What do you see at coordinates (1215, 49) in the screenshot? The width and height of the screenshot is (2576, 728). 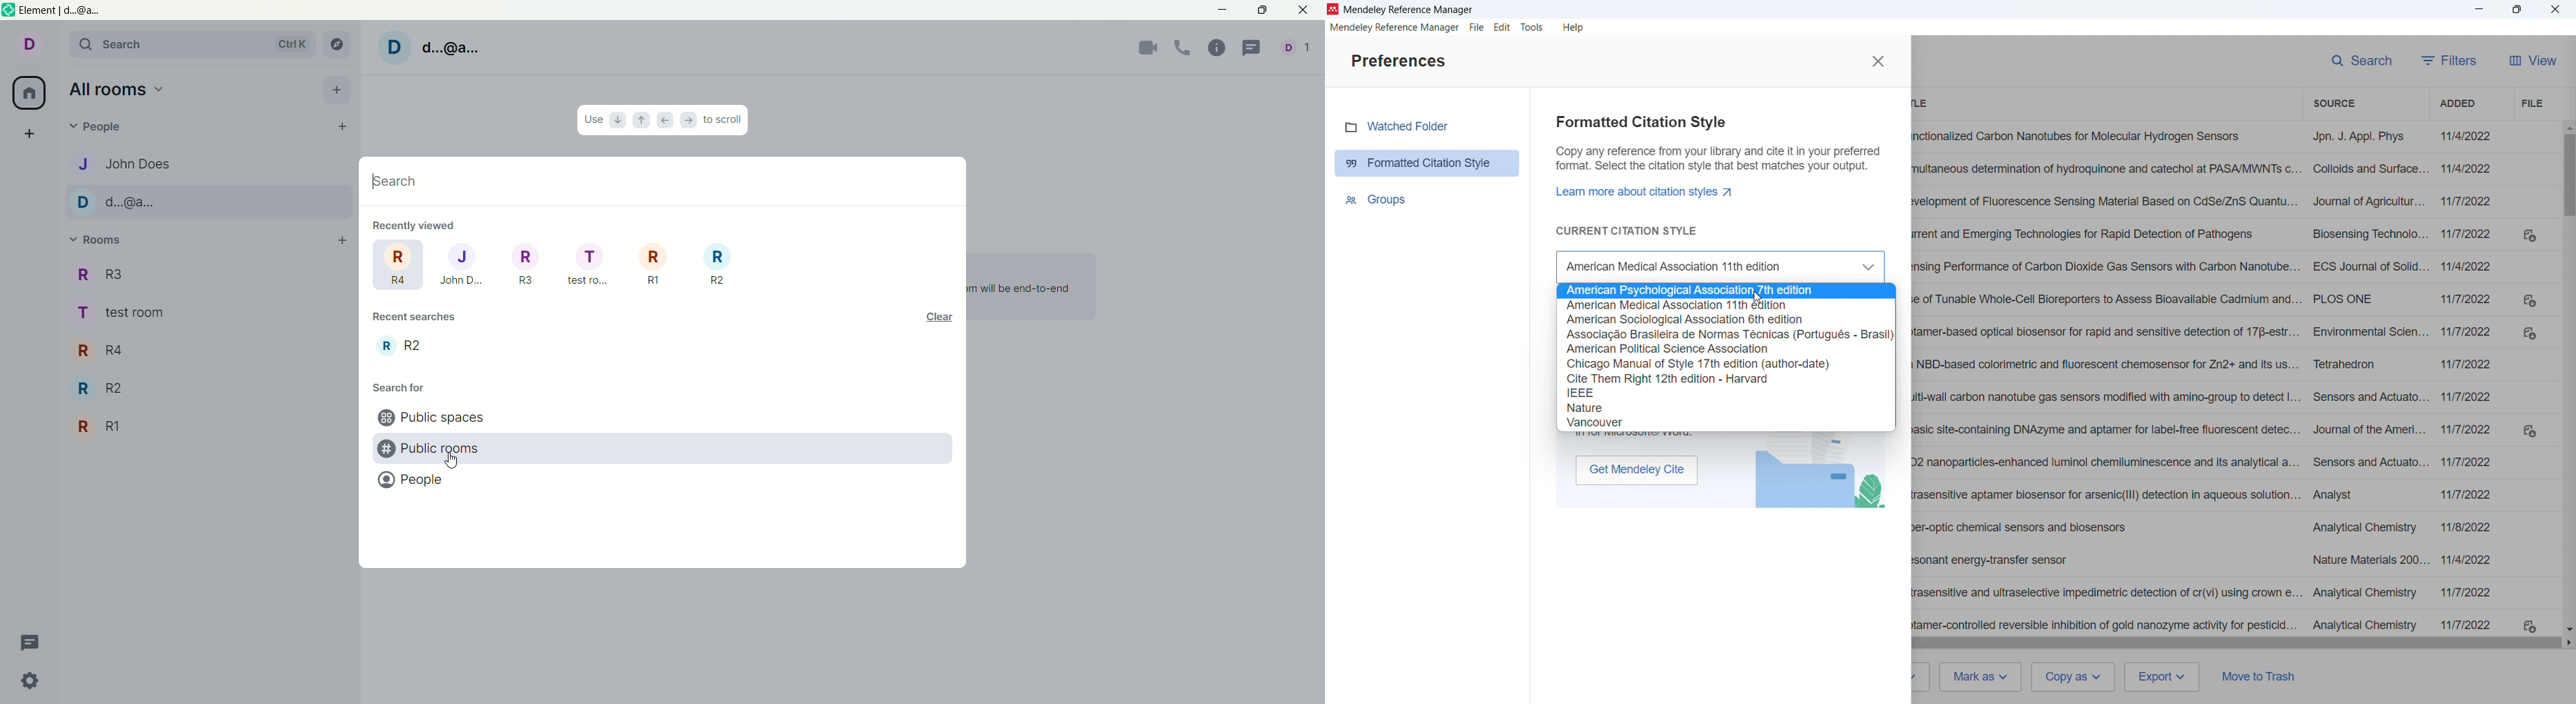 I see `room info` at bounding box center [1215, 49].